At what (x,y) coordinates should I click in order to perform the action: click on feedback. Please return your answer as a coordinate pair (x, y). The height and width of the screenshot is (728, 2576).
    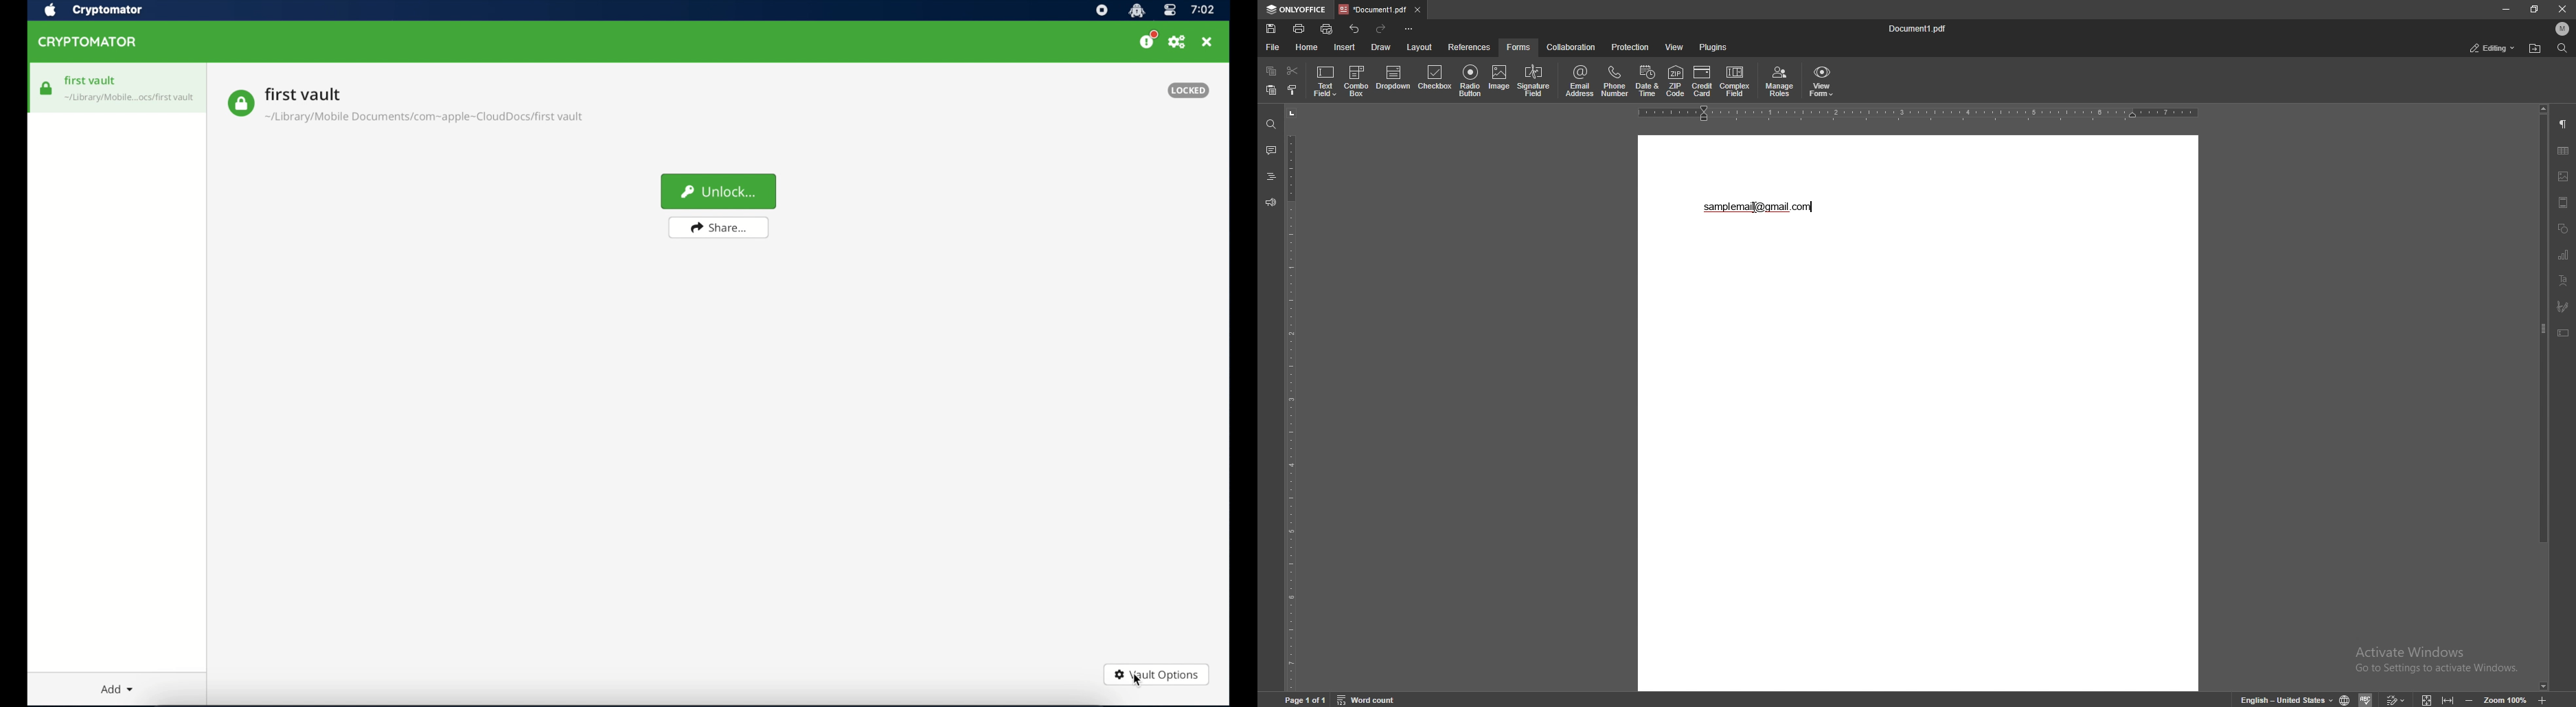
    Looking at the image, I should click on (1271, 202).